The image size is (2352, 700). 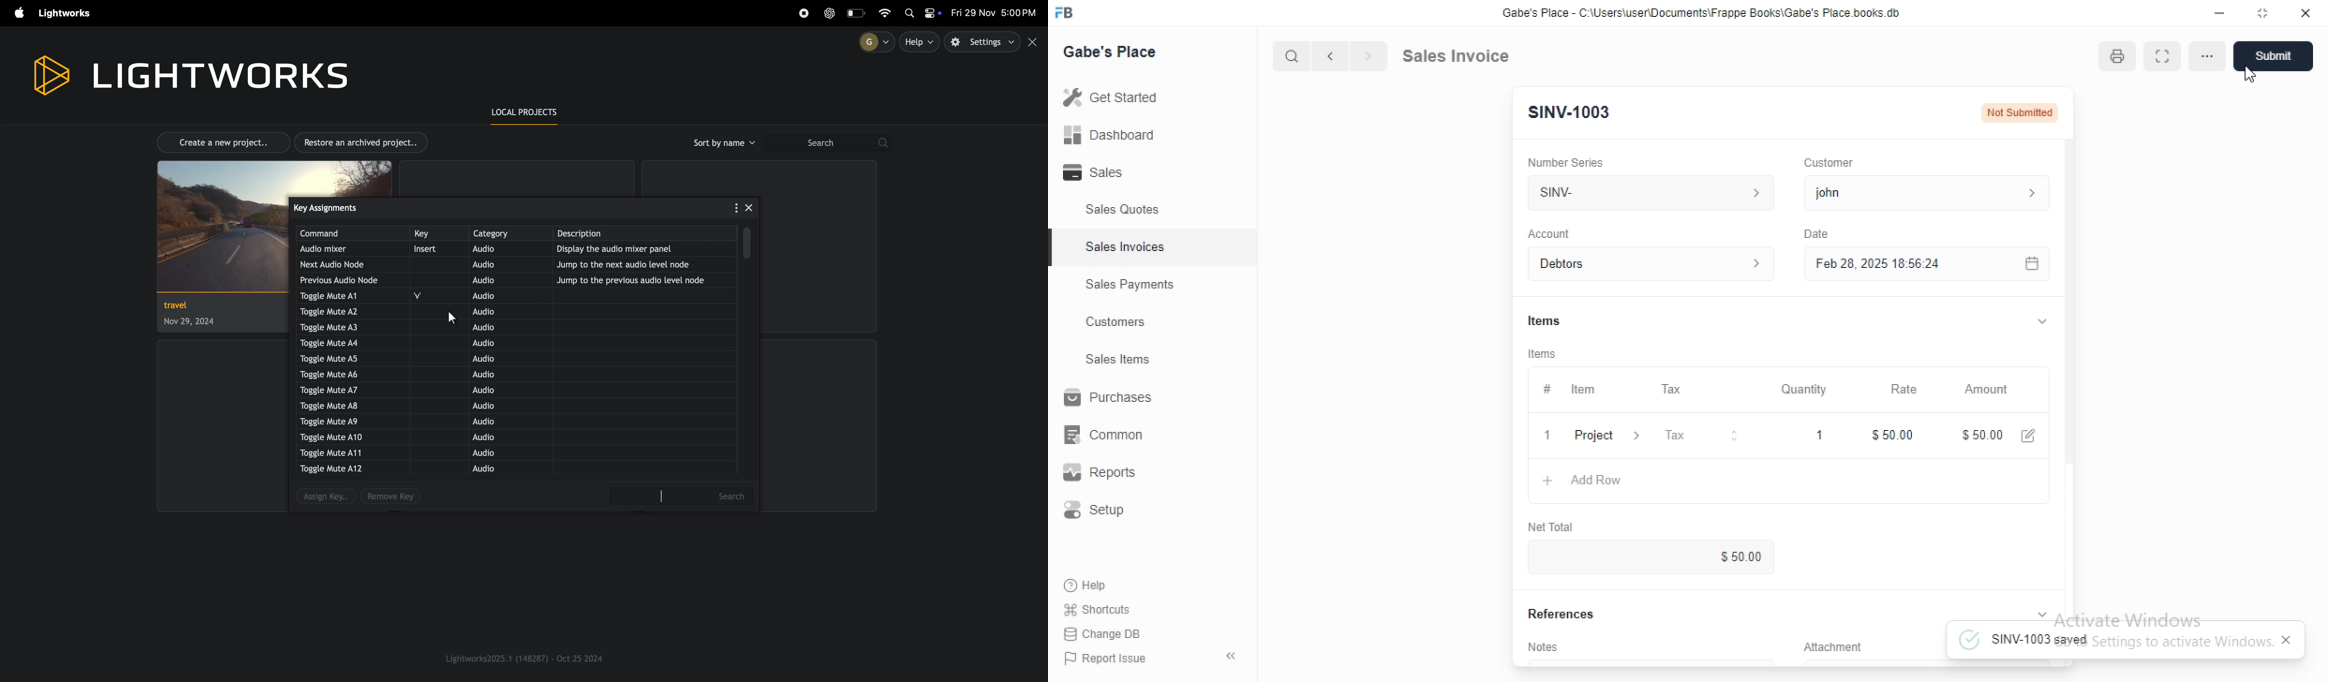 What do you see at coordinates (346, 326) in the screenshot?
I see `toggle mute A3` at bounding box center [346, 326].